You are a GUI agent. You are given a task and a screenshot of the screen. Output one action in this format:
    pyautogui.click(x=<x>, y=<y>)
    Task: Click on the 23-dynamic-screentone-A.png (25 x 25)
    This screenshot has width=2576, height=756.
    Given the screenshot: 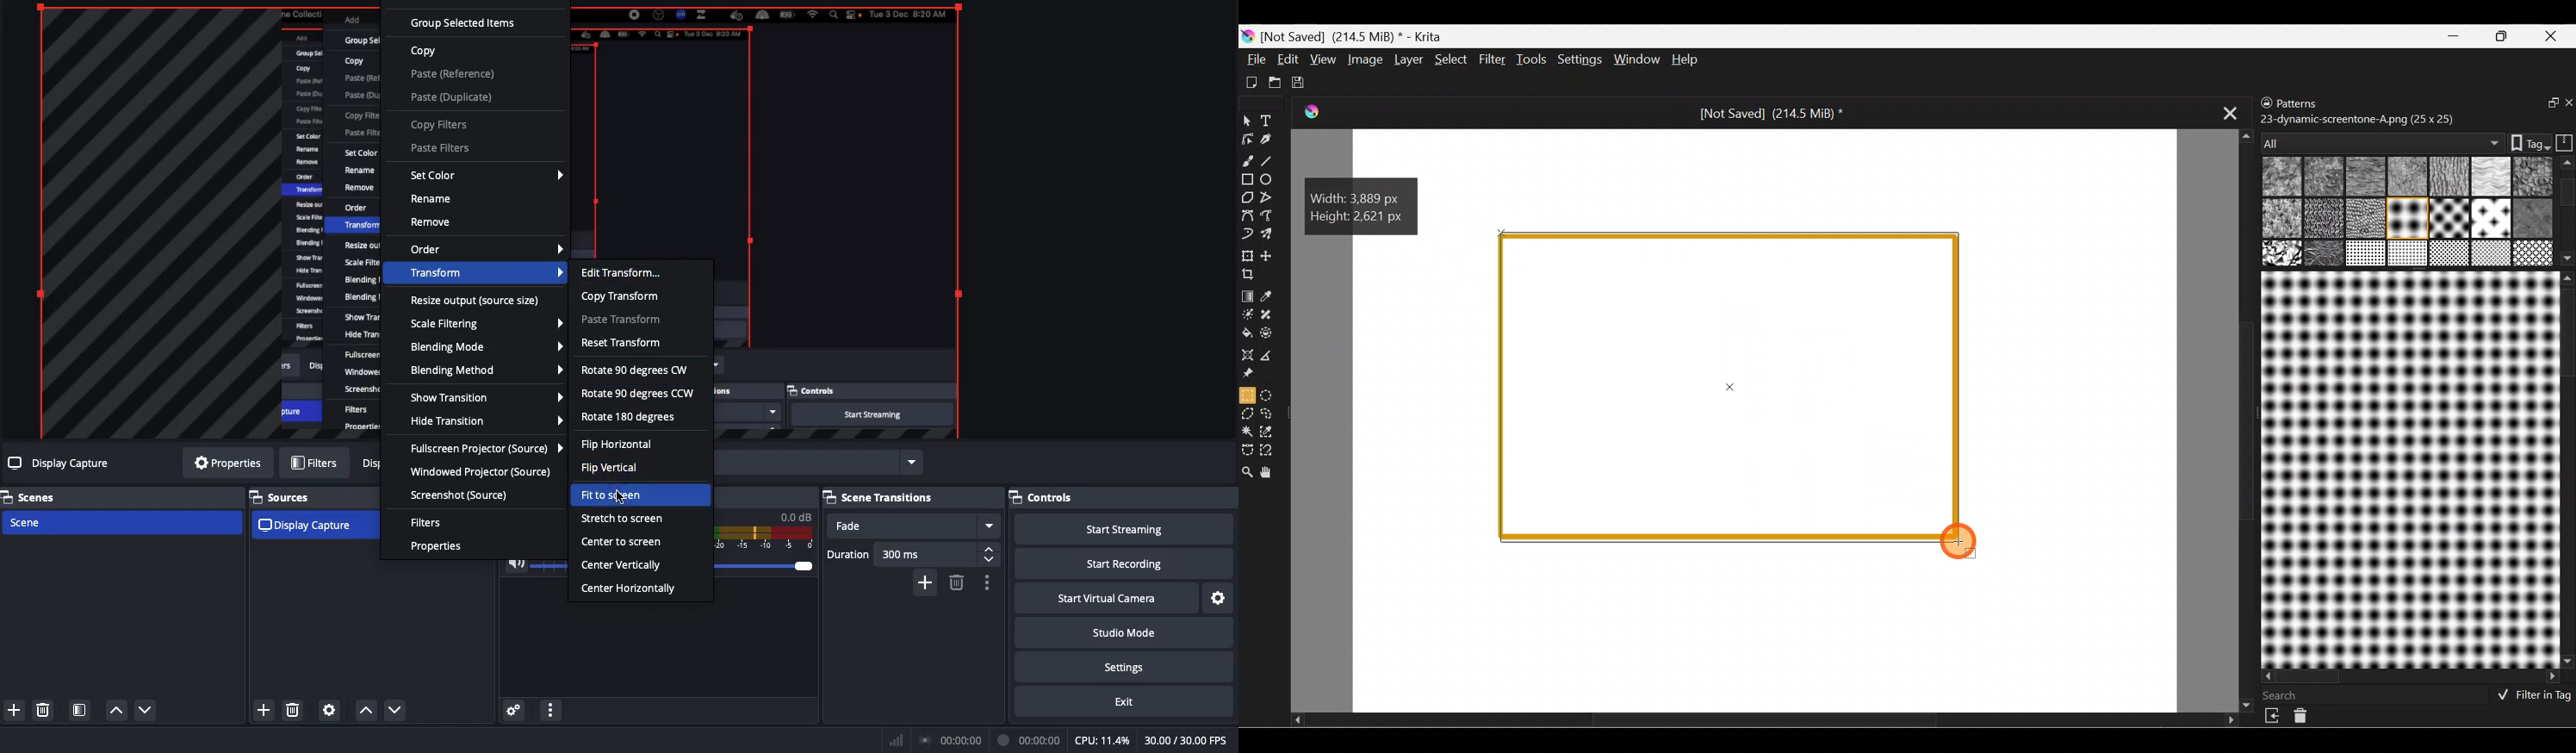 What is the action you would take?
    pyautogui.click(x=2359, y=118)
    